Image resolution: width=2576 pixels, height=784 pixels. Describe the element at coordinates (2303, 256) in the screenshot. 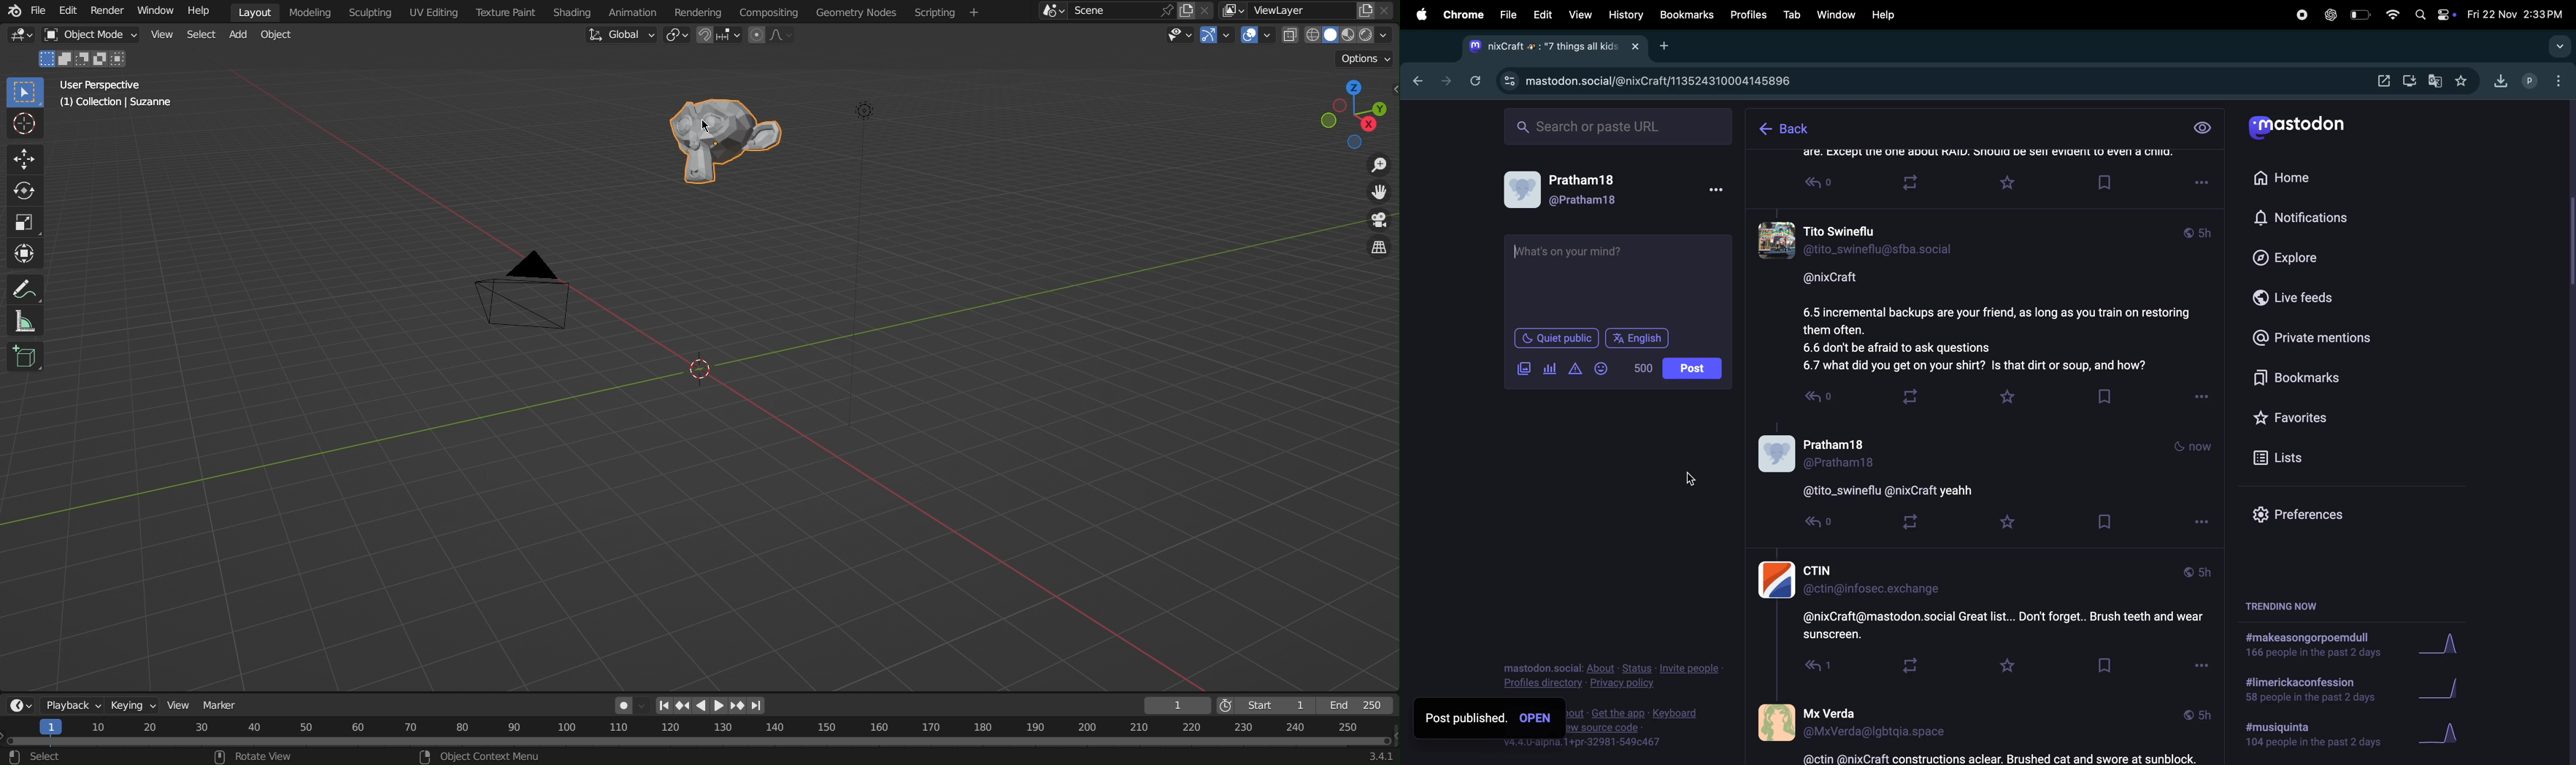

I see `explore` at that location.